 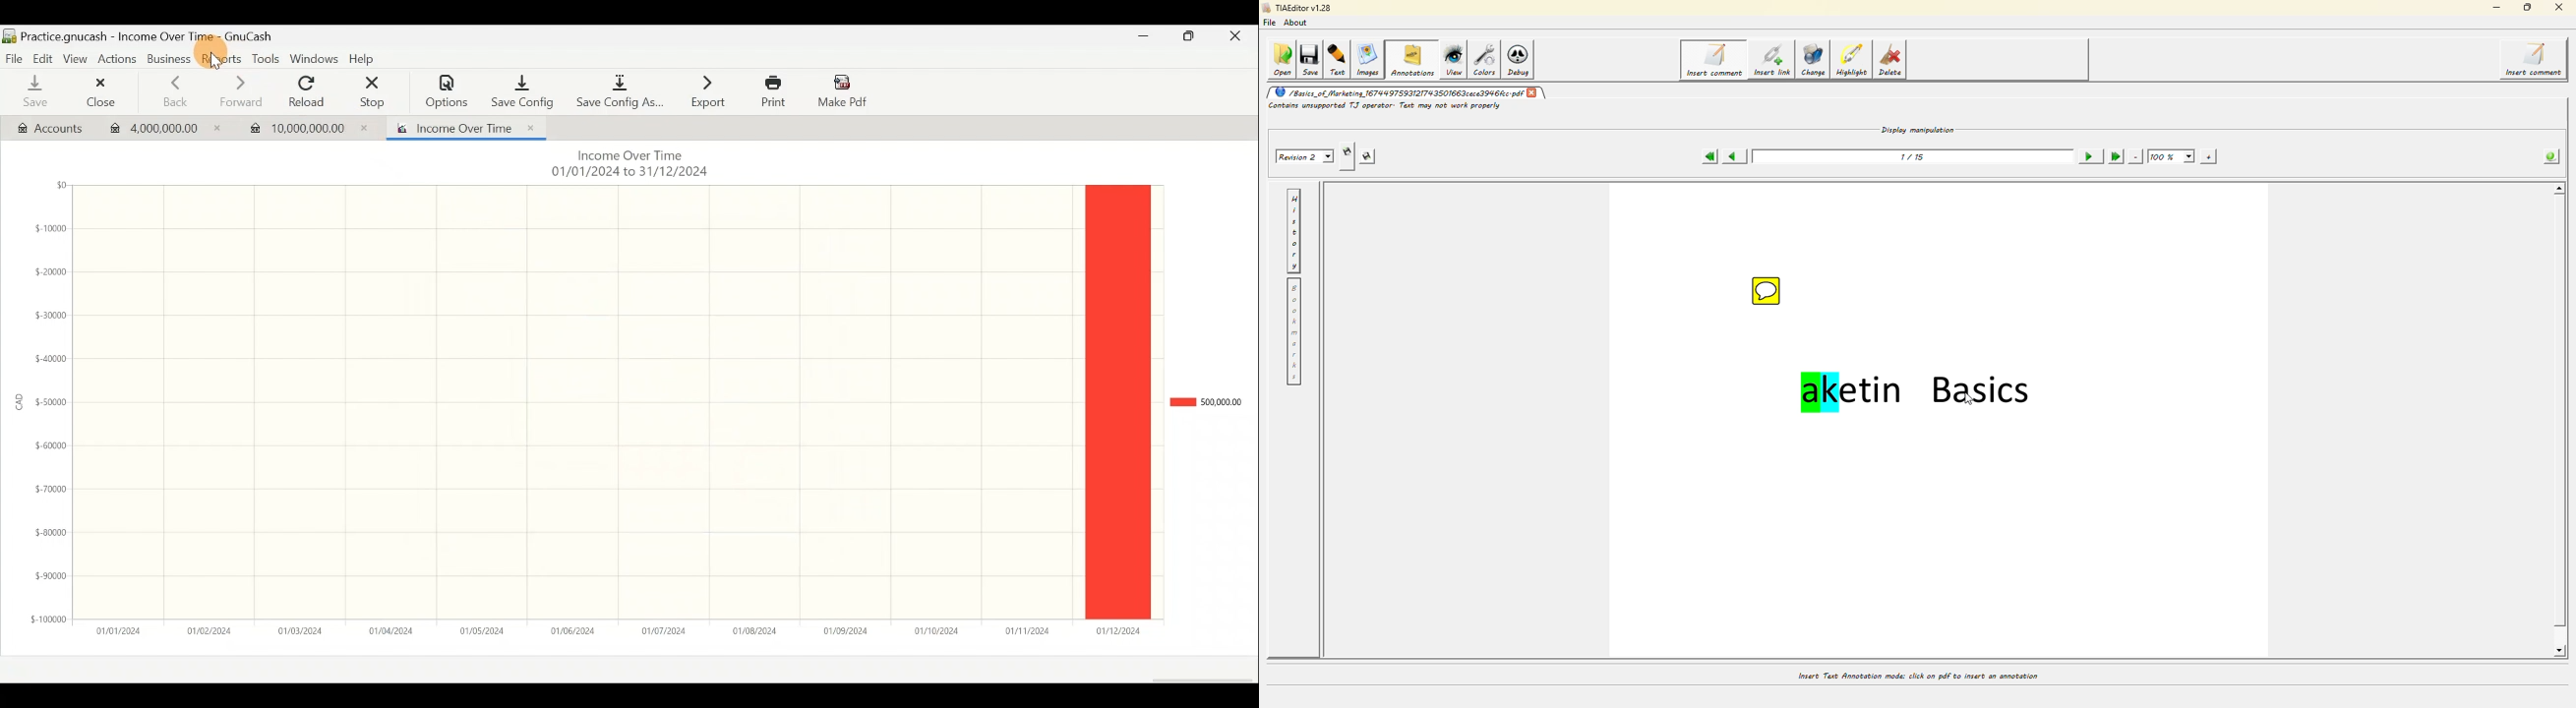 I want to click on Save config as, so click(x=620, y=88).